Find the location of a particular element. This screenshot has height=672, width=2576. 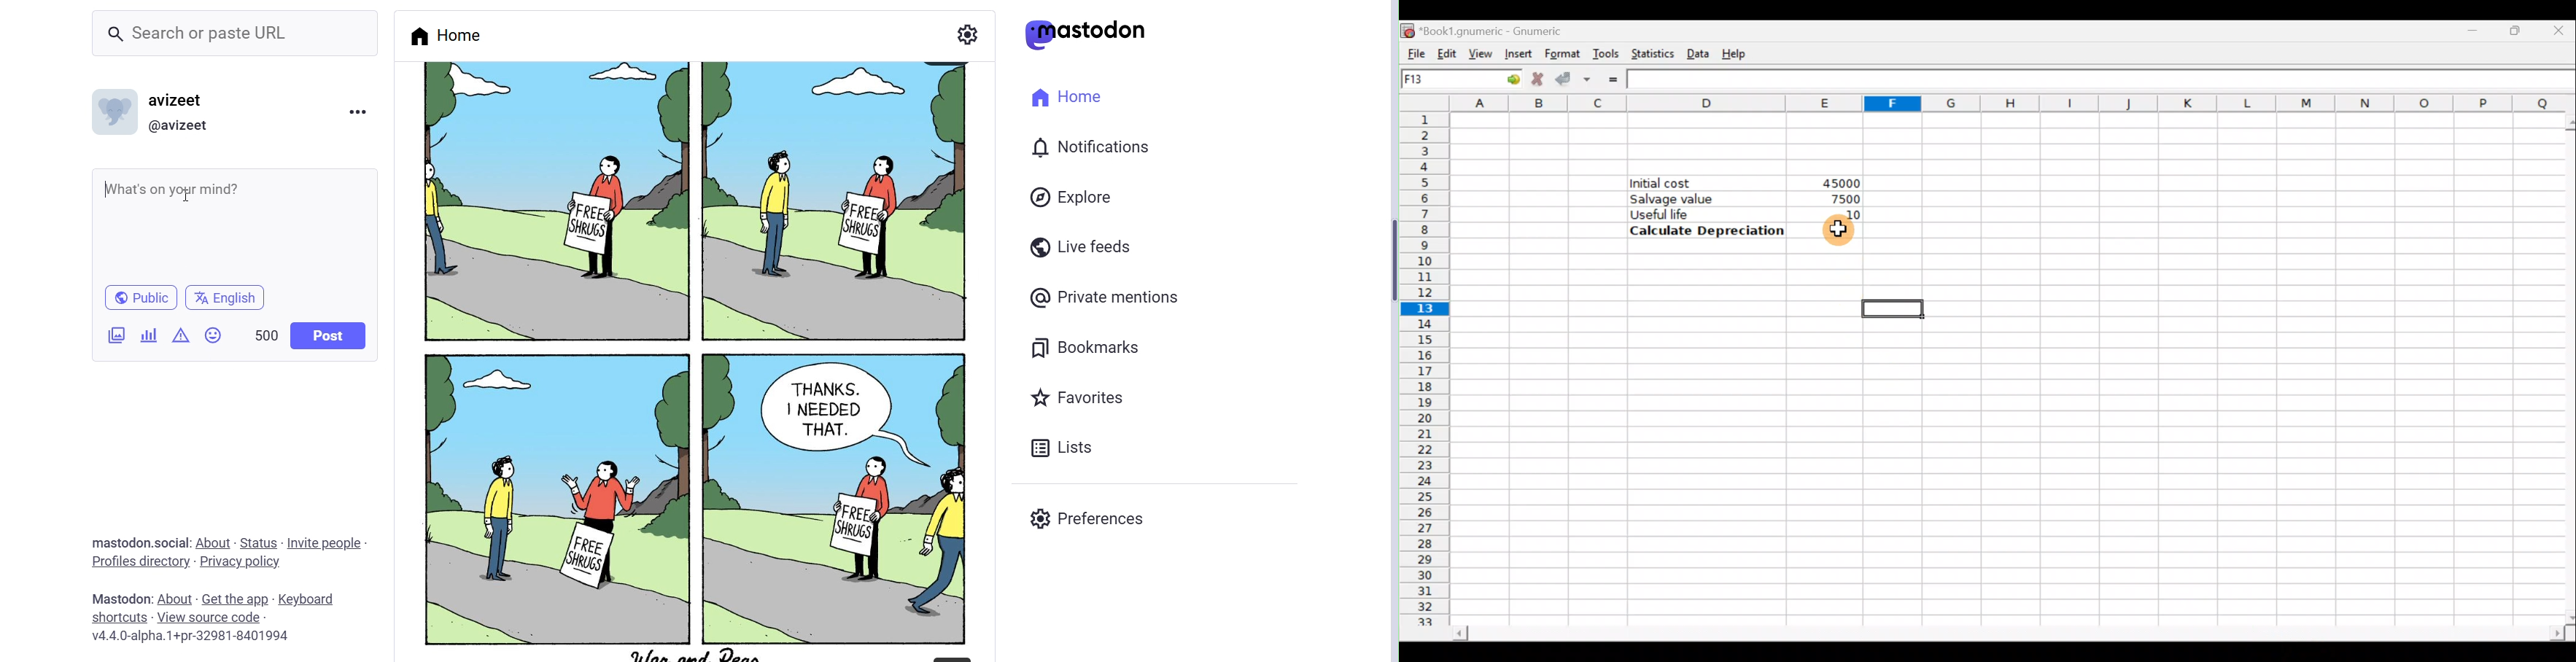

Home is located at coordinates (1068, 99).